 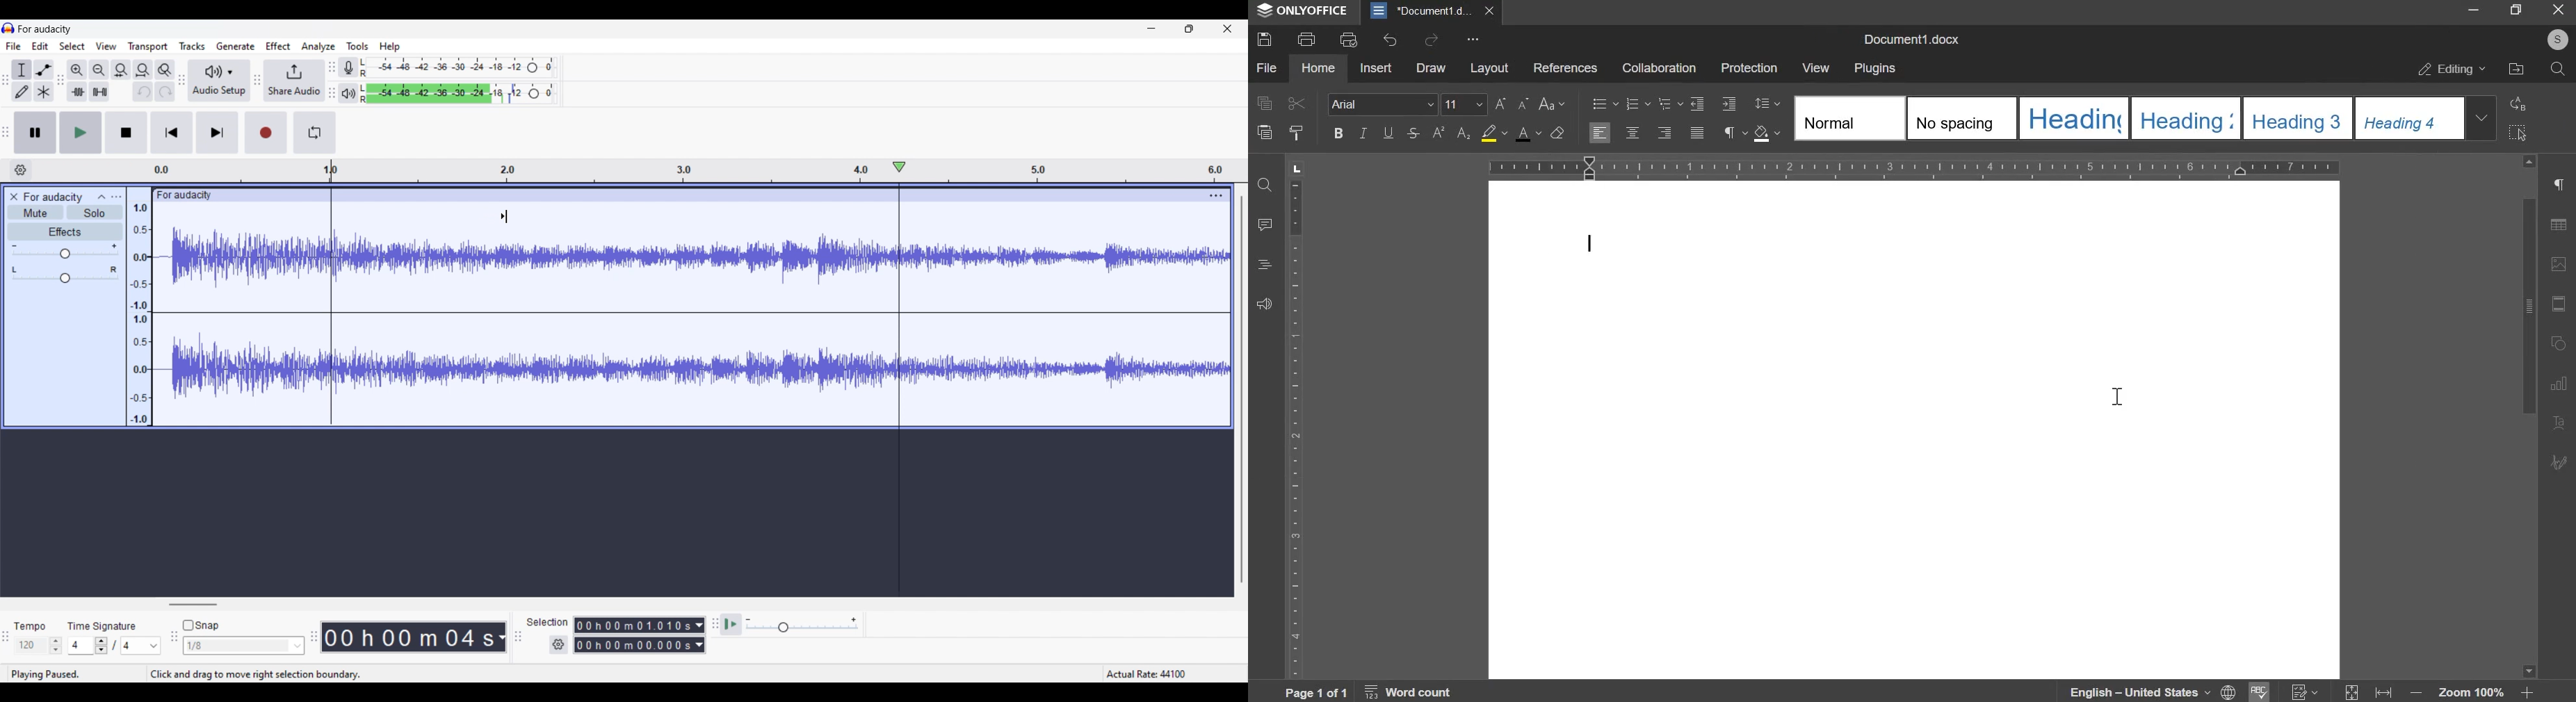 I want to click on bold, so click(x=1338, y=133).